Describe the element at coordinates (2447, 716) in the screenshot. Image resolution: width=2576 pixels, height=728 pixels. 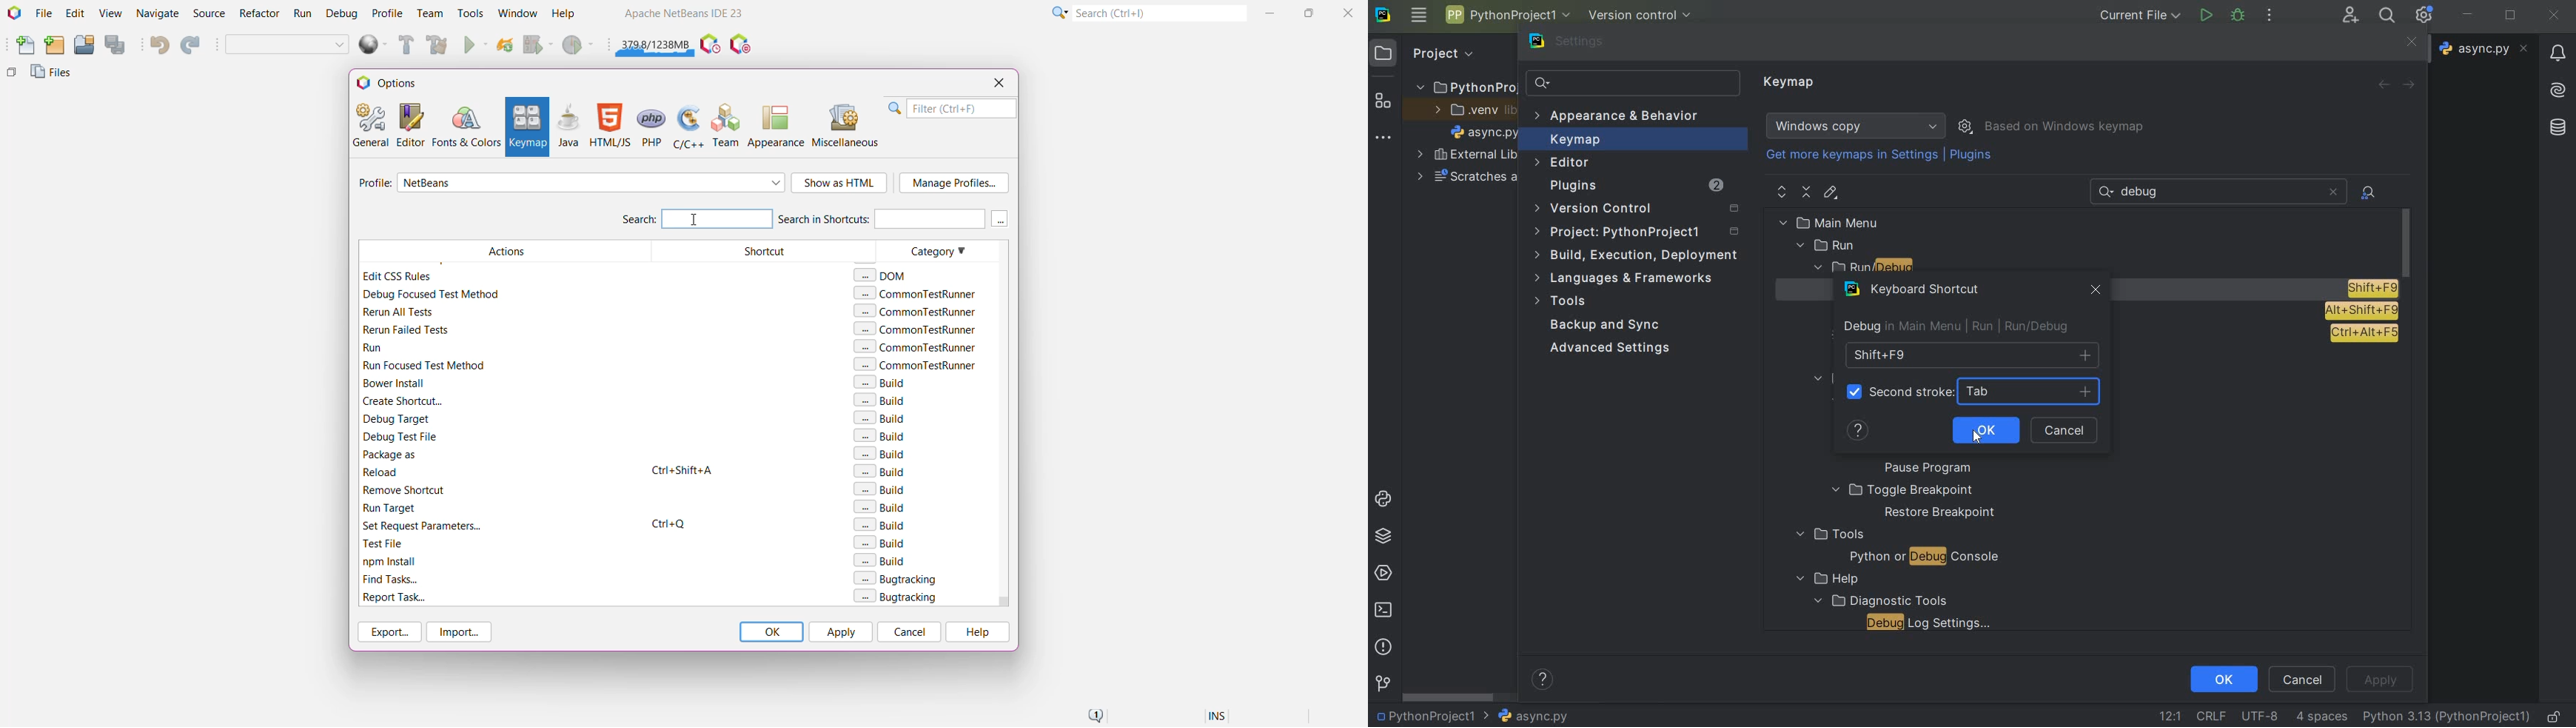
I see `current interpreter` at that location.